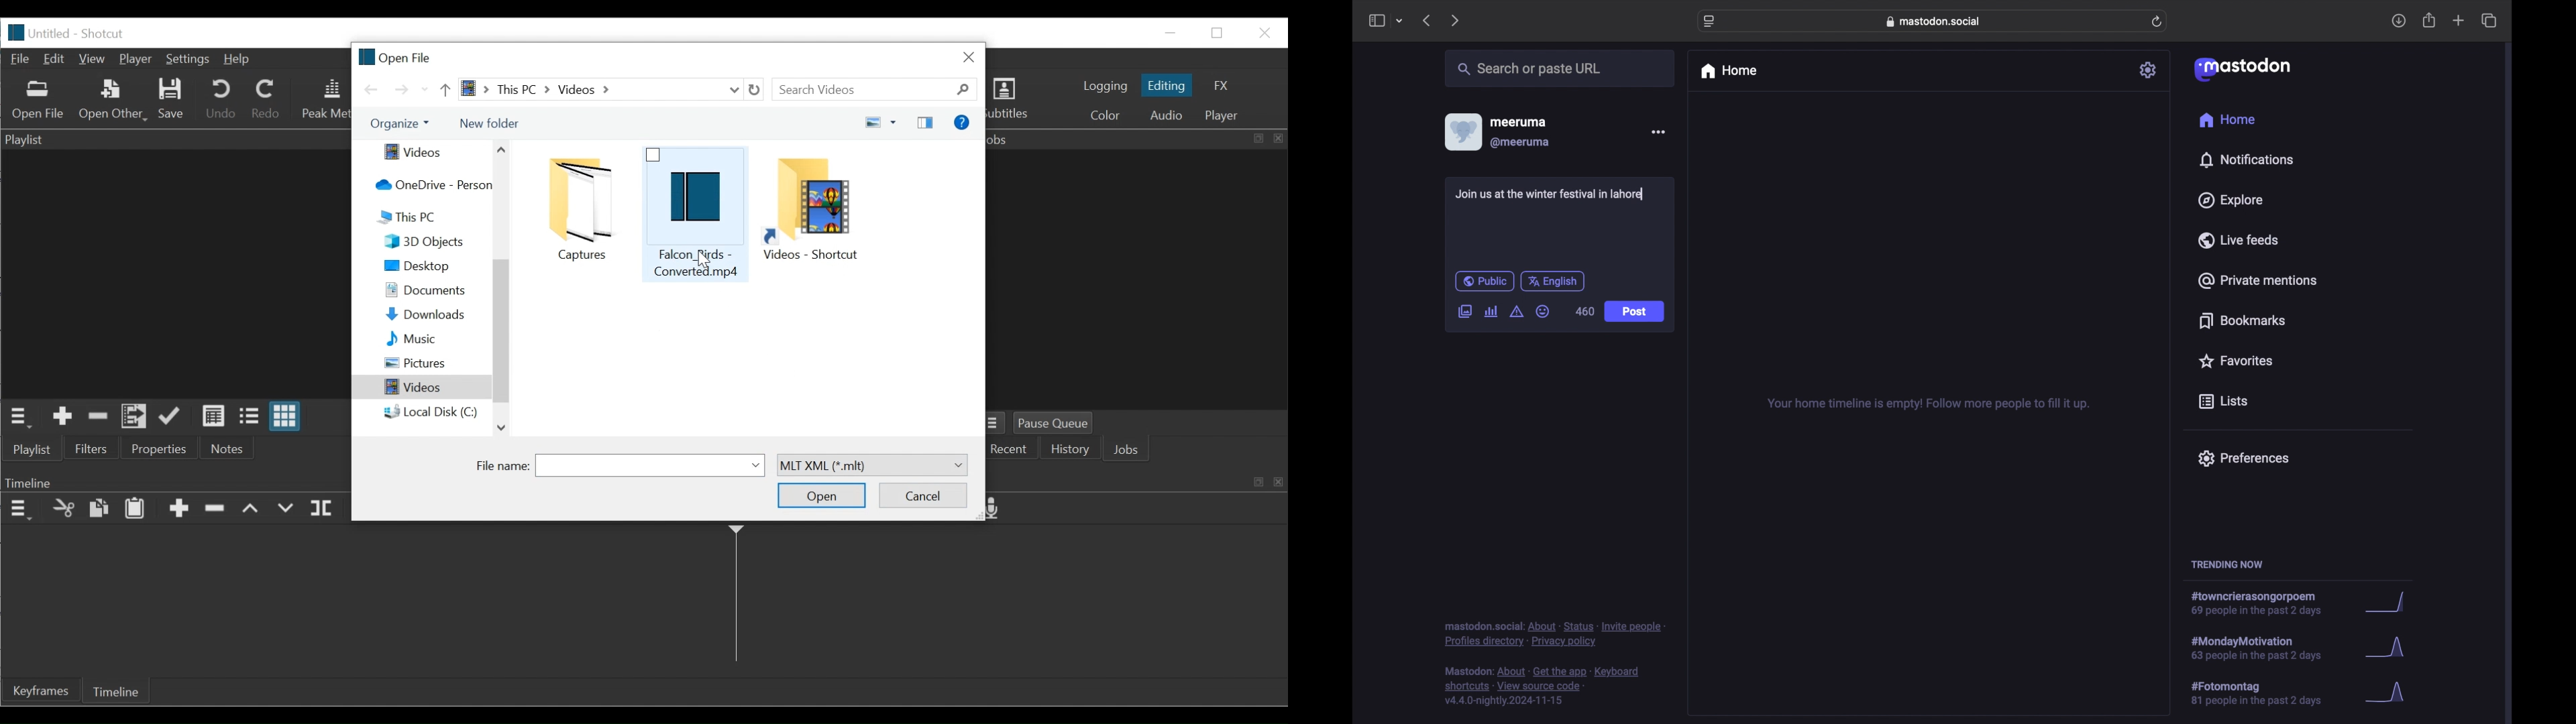 The width and height of the screenshot is (2576, 728). What do you see at coordinates (227, 448) in the screenshot?
I see `Notes` at bounding box center [227, 448].